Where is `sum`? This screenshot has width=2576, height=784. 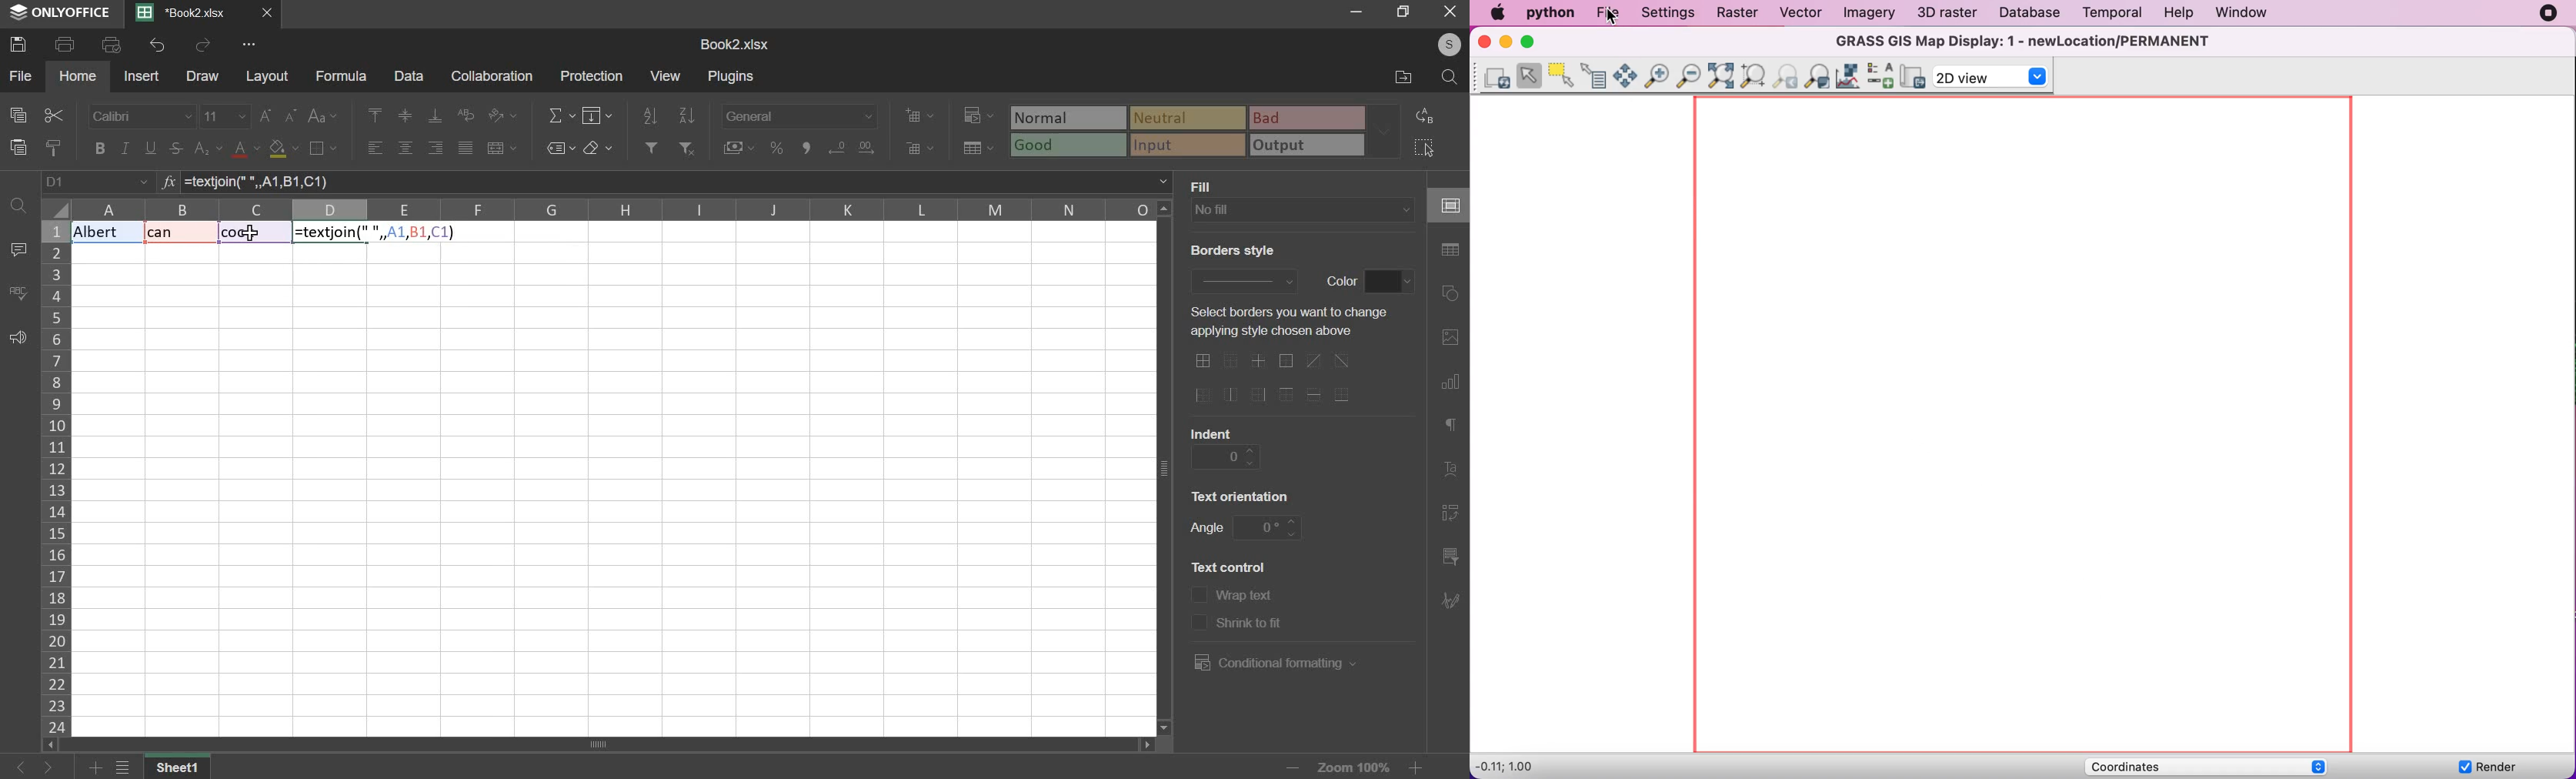 sum is located at coordinates (562, 114).